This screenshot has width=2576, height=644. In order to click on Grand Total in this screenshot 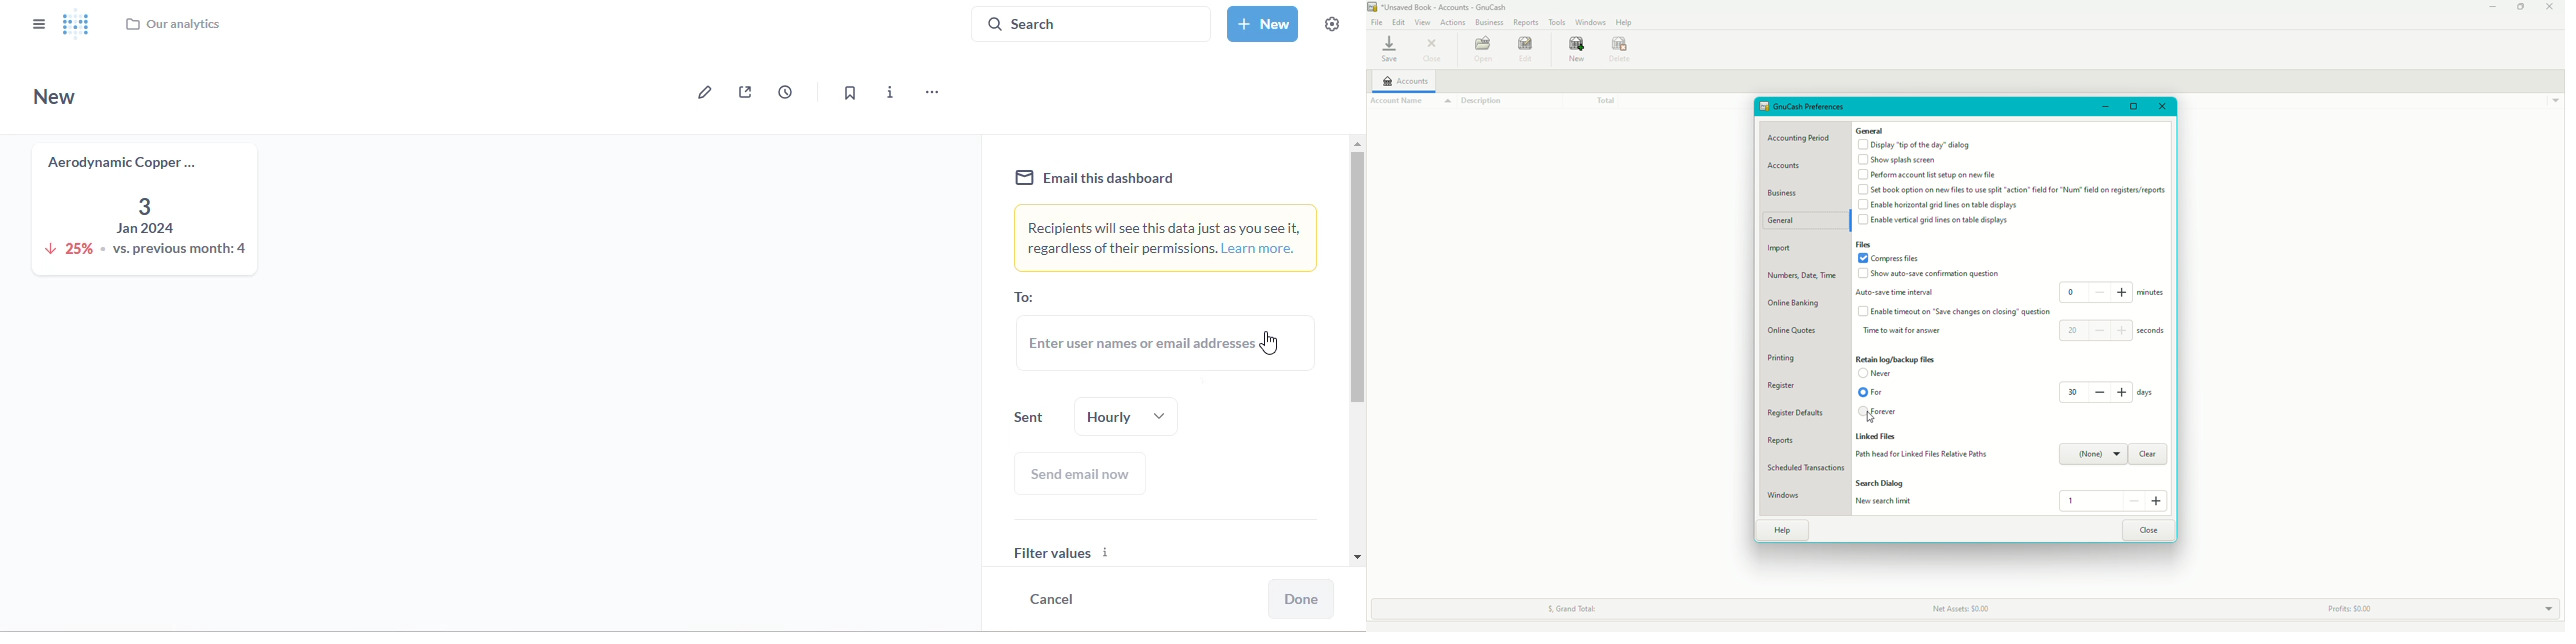, I will do `click(1566, 609)`.